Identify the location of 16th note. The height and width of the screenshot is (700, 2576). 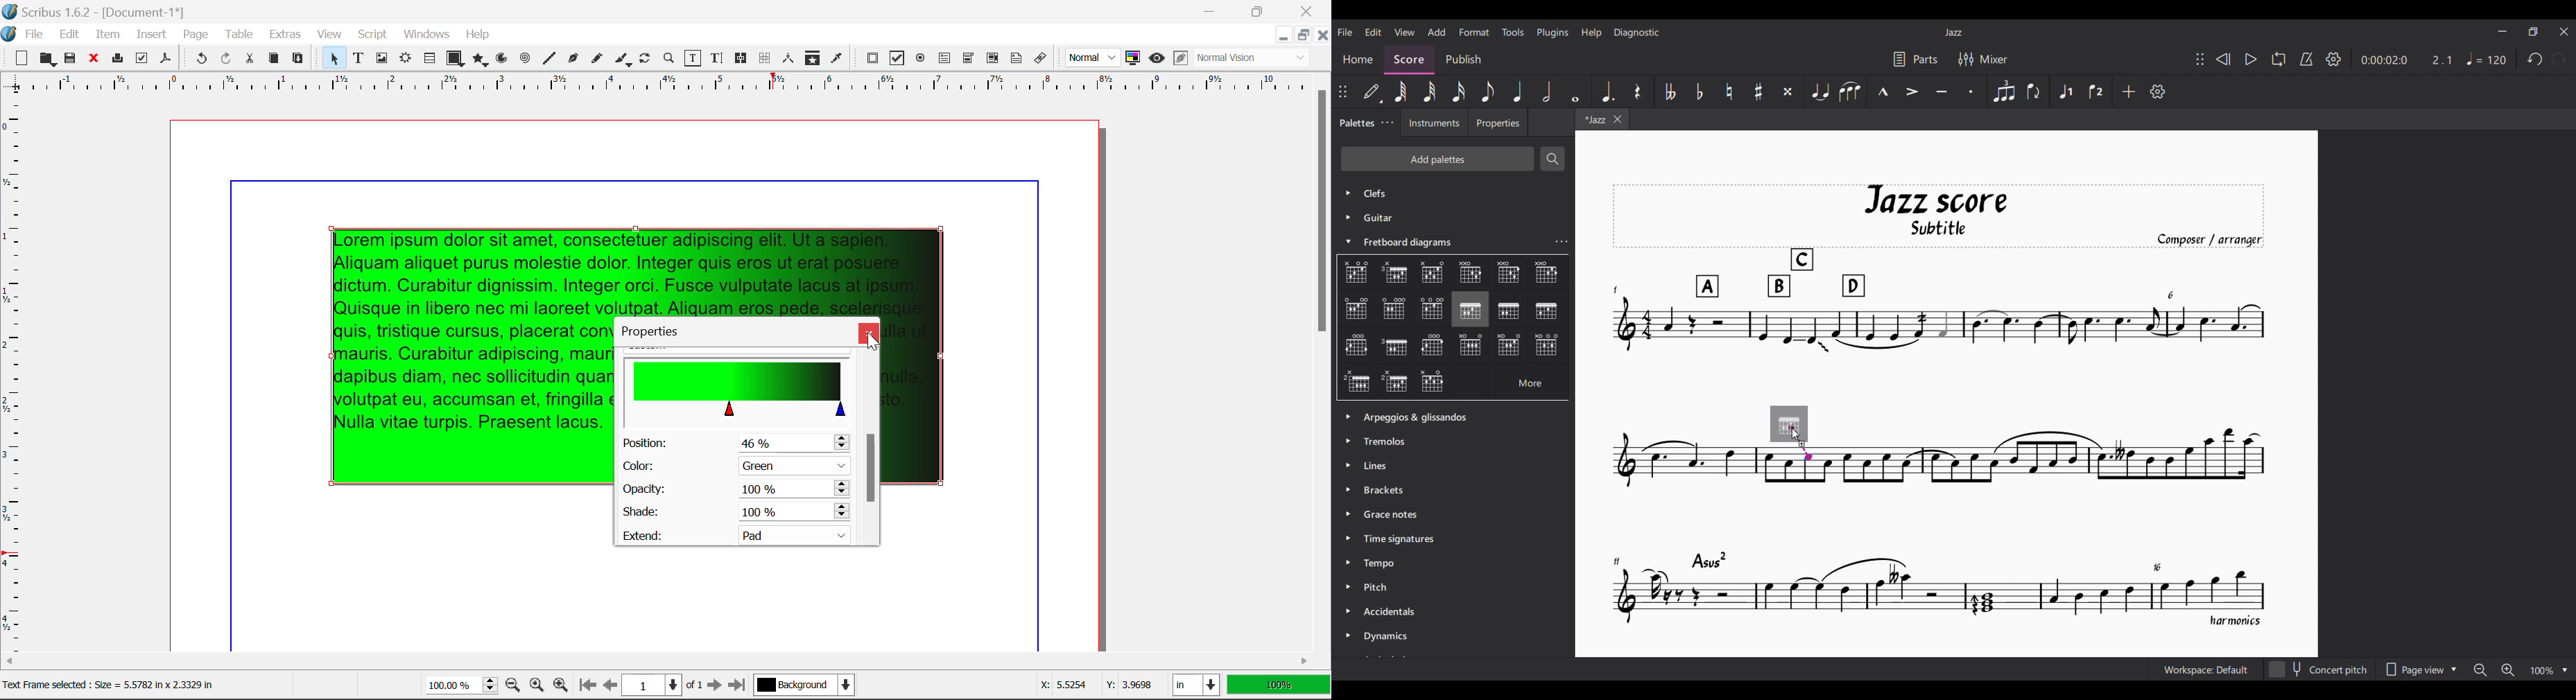
(1458, 91).